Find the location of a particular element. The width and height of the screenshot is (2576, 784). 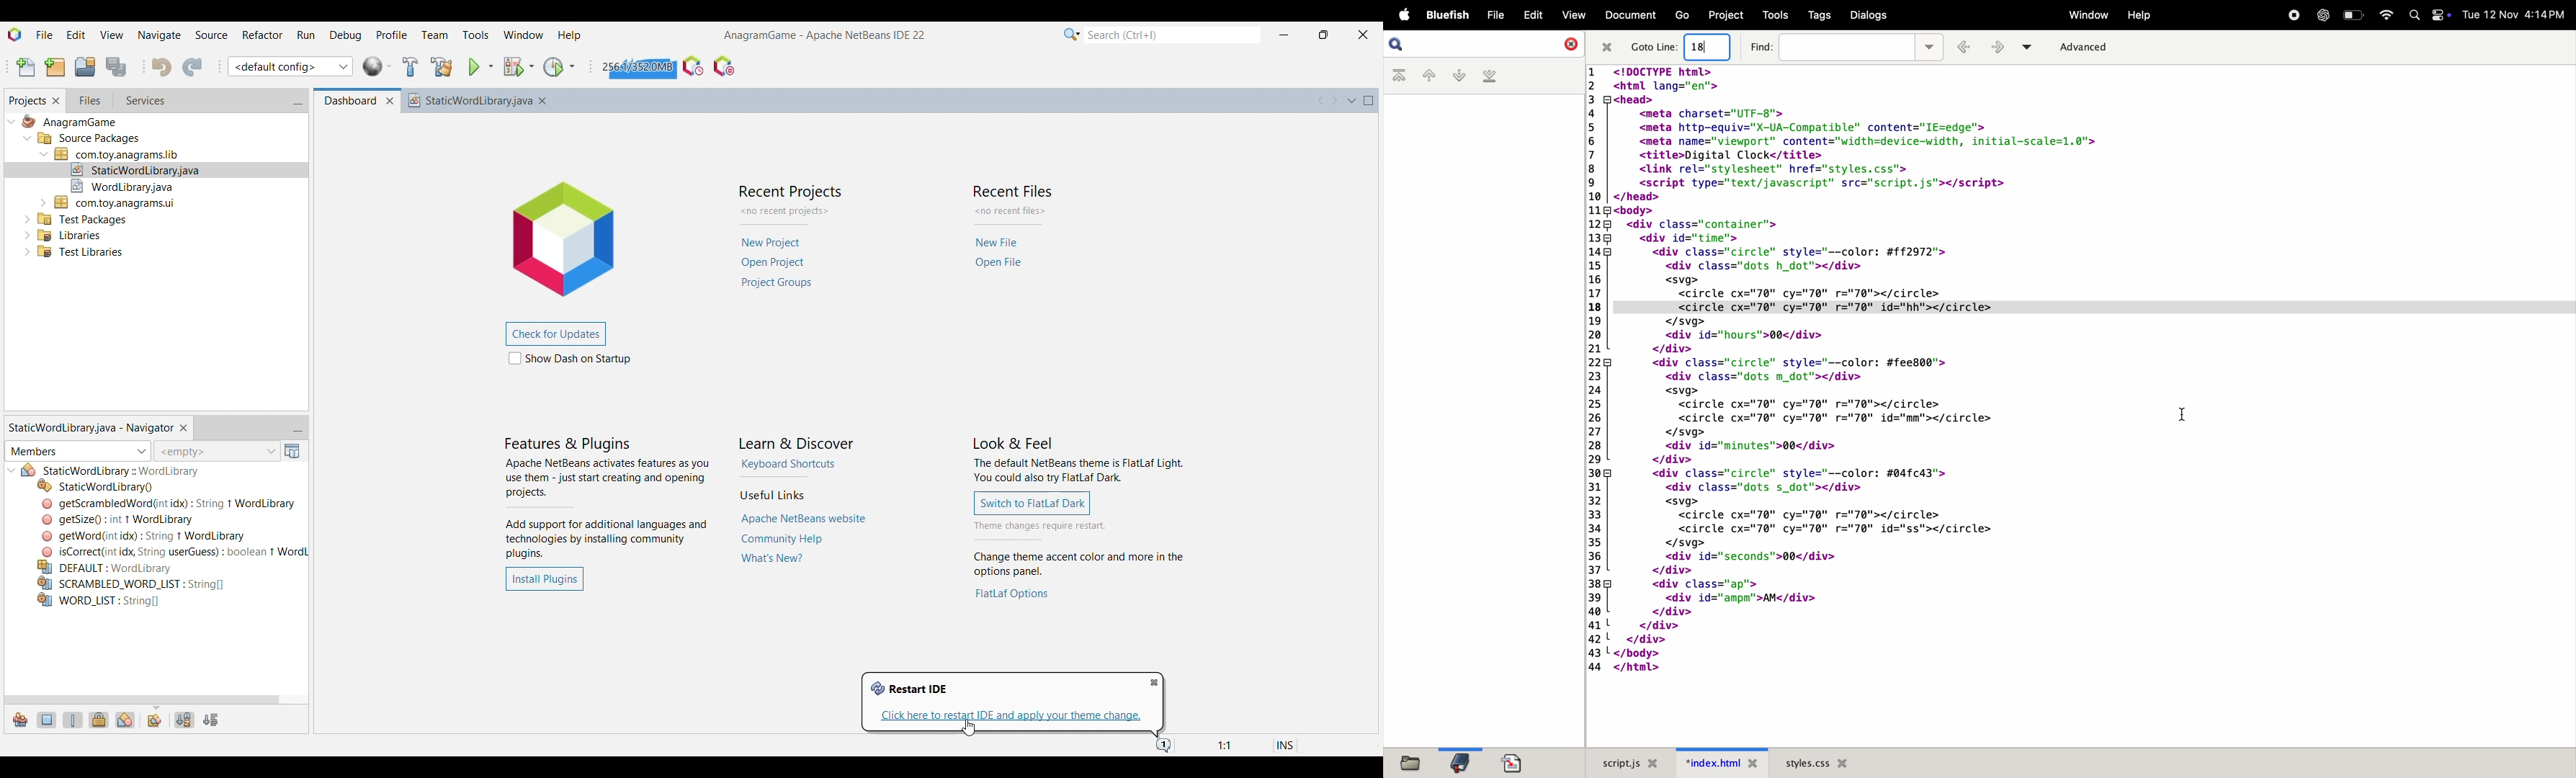

Dashboard tab added is located at coordinates (346, 101).